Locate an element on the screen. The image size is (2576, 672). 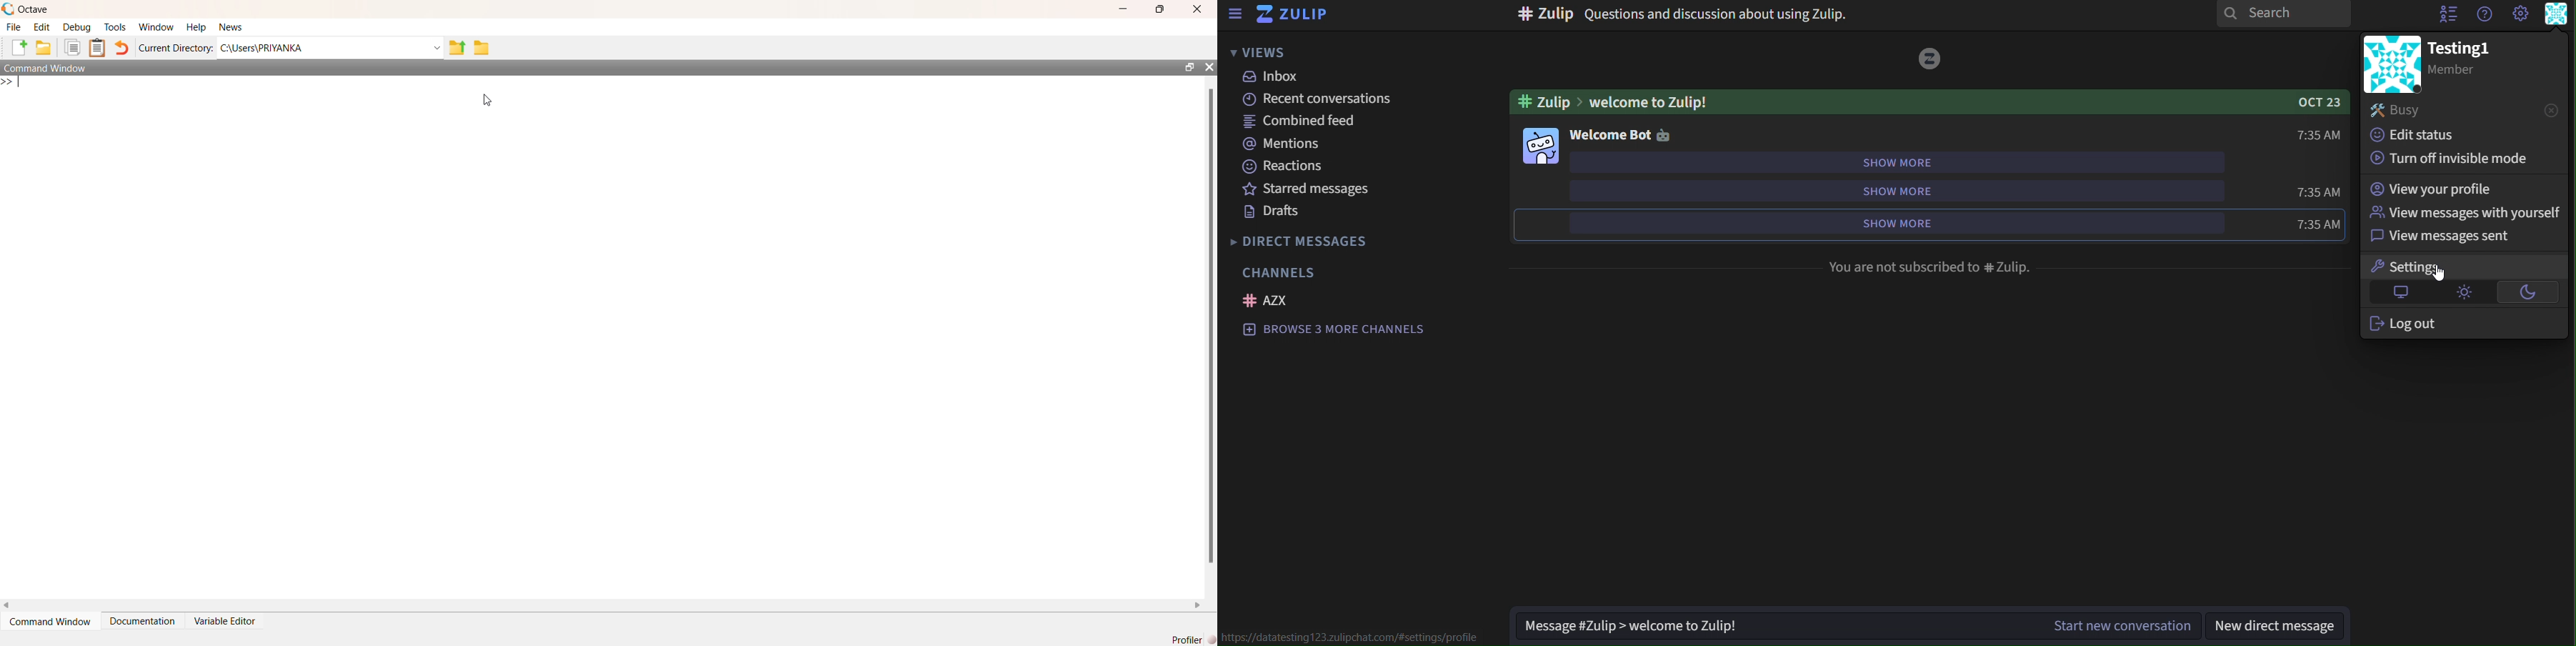
drafts is located at coordinates (1270, 212).